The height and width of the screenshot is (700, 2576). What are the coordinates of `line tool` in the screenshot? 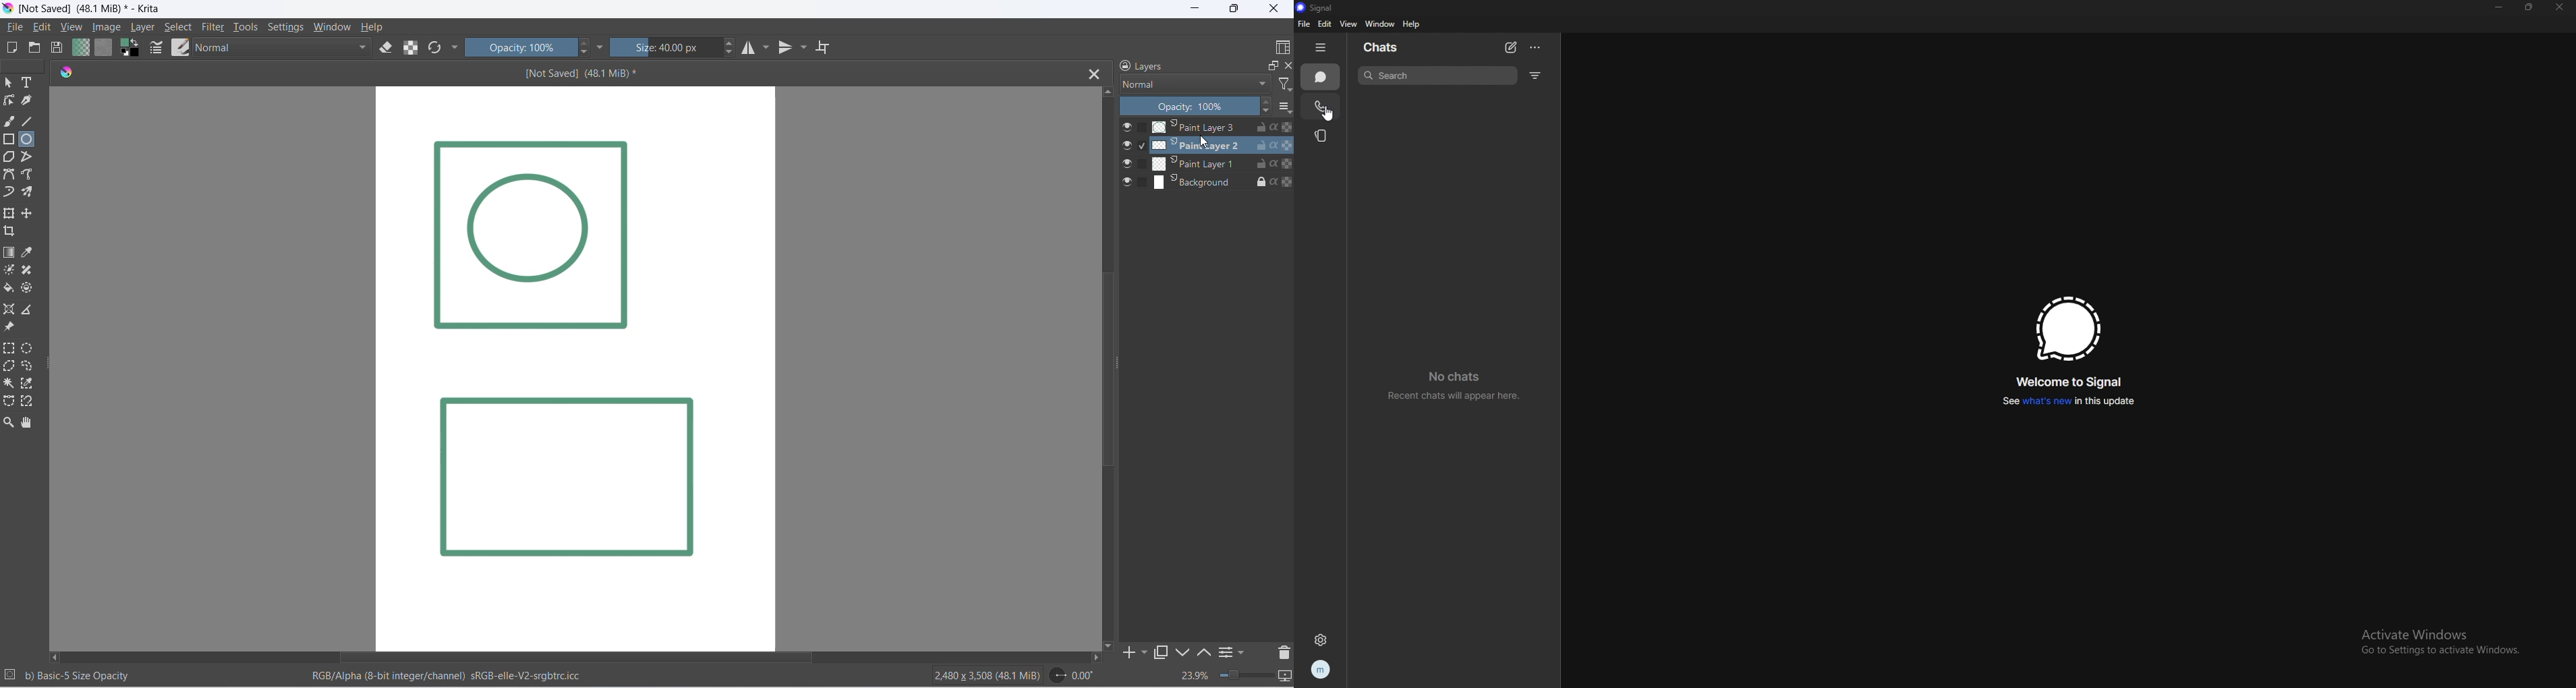 It's located at (30, 121).